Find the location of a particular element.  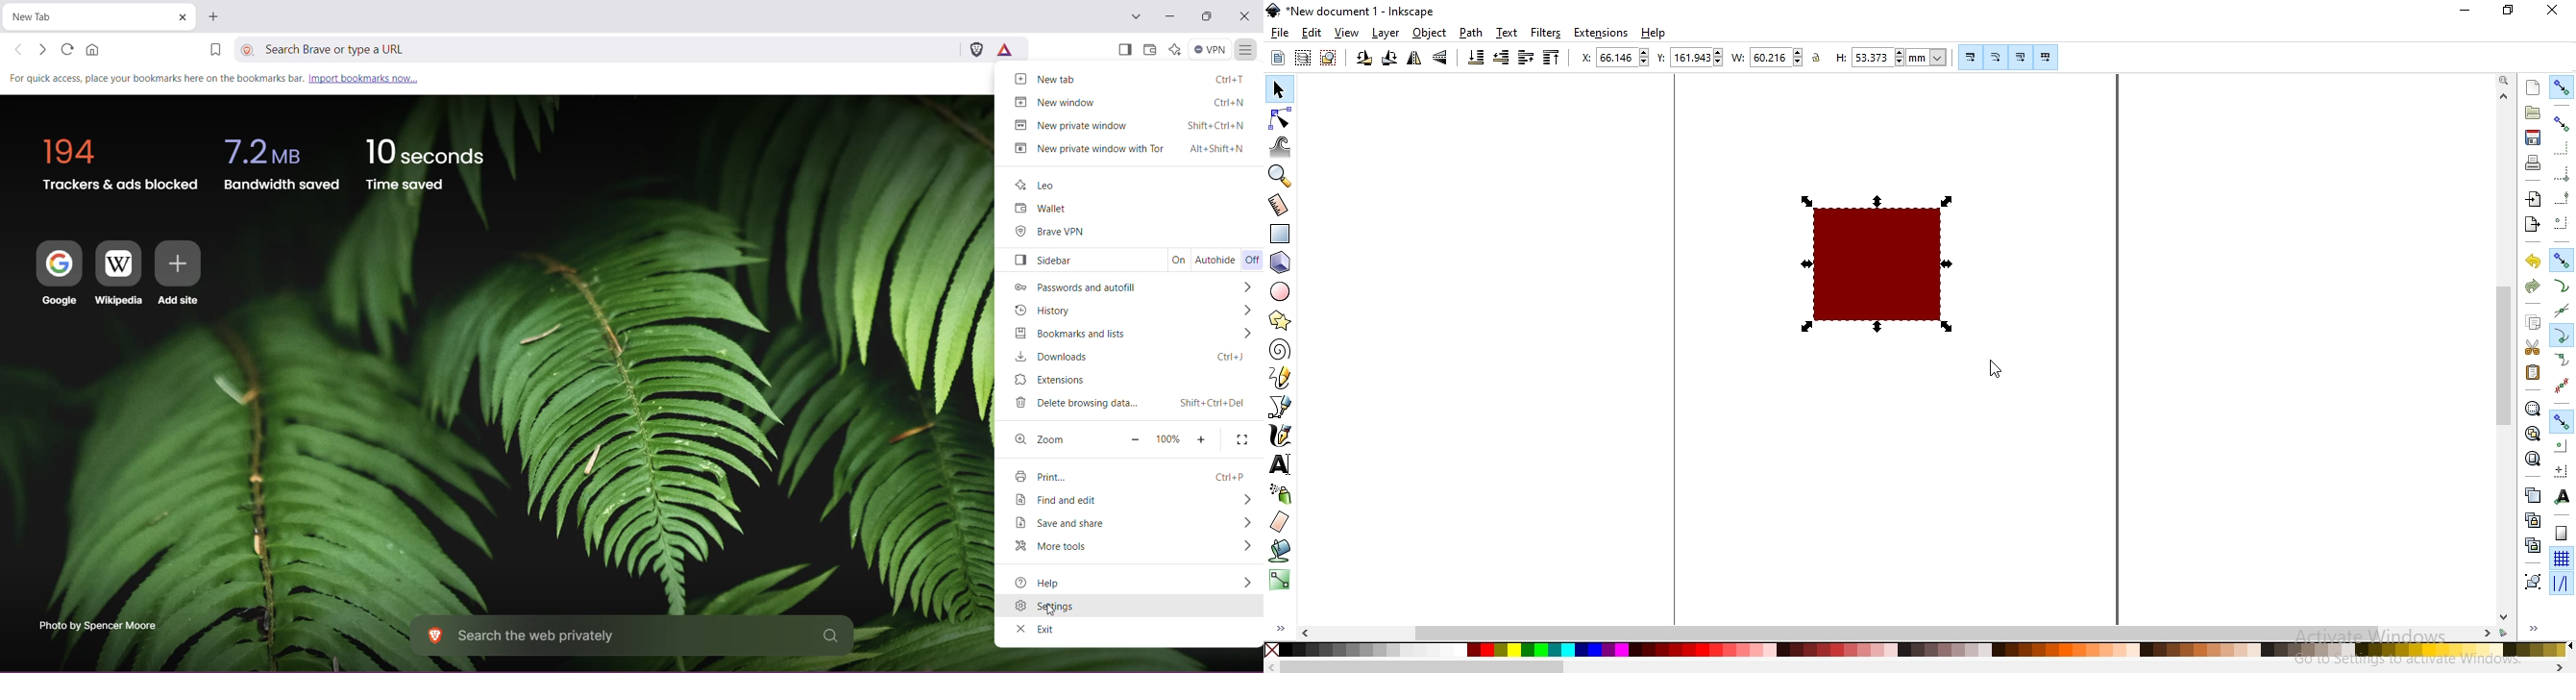

snap guide is located at coordinates (2562, 584).